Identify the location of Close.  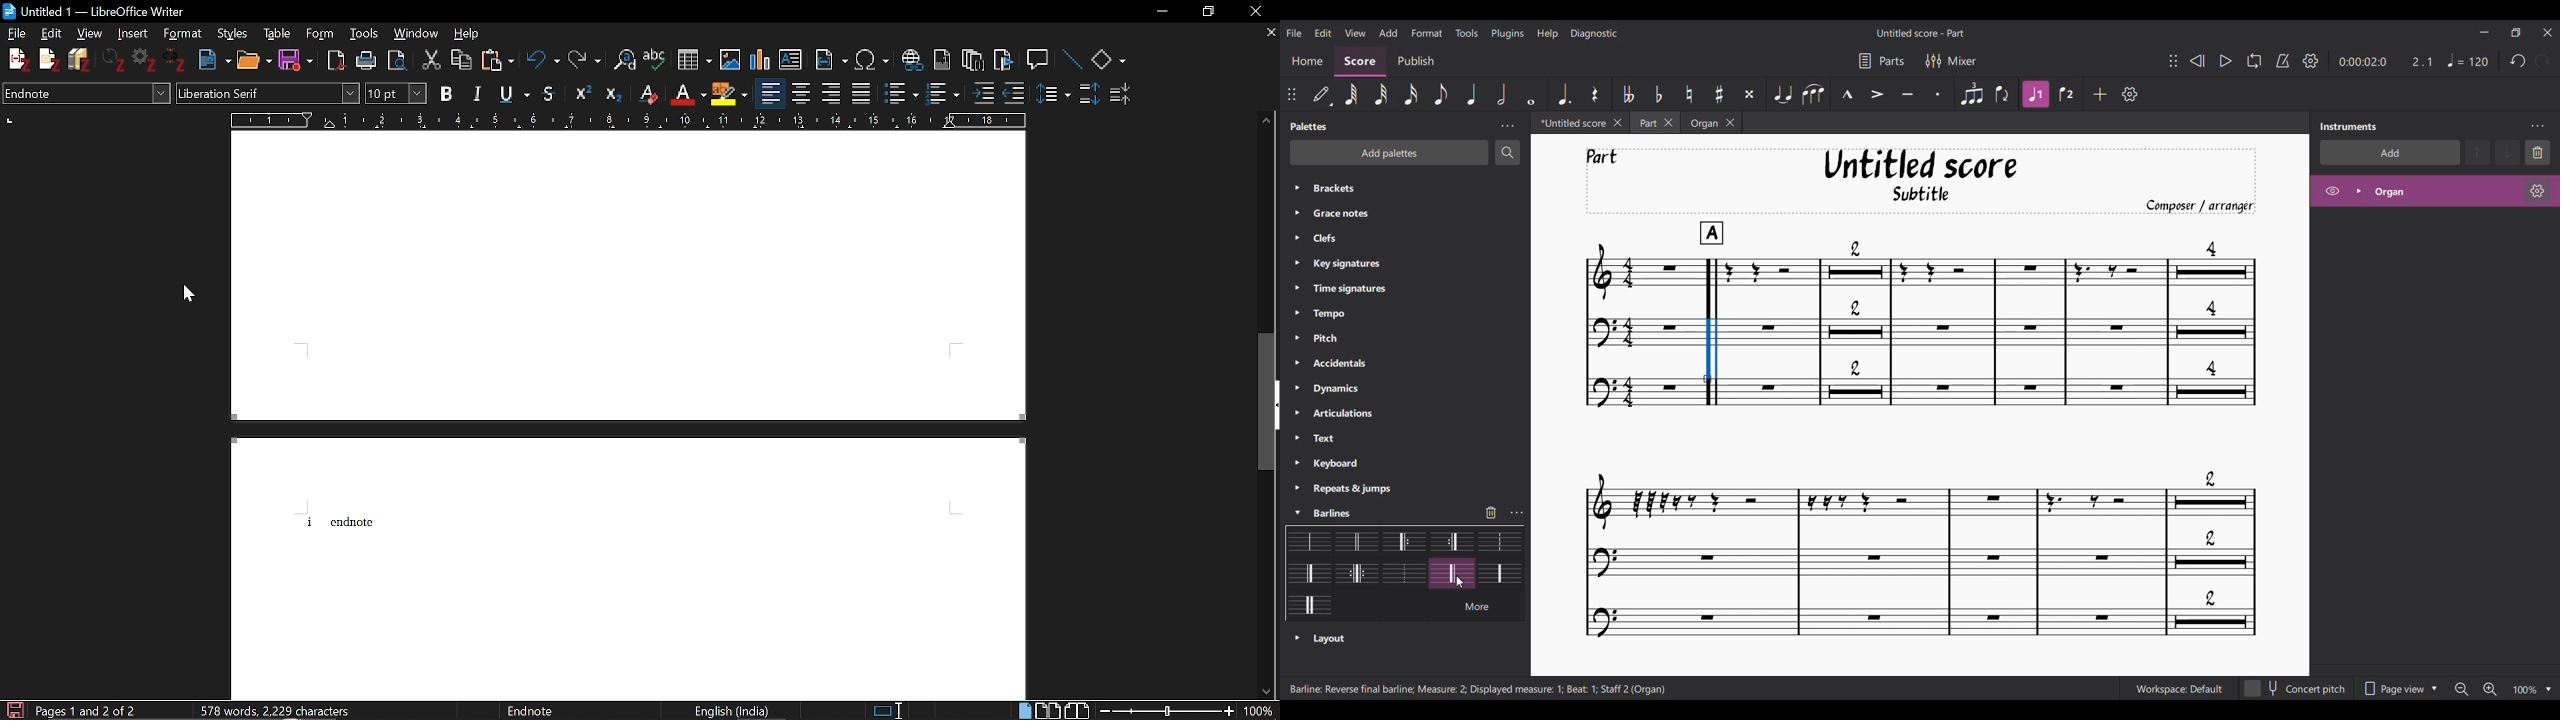
(1253, 11).